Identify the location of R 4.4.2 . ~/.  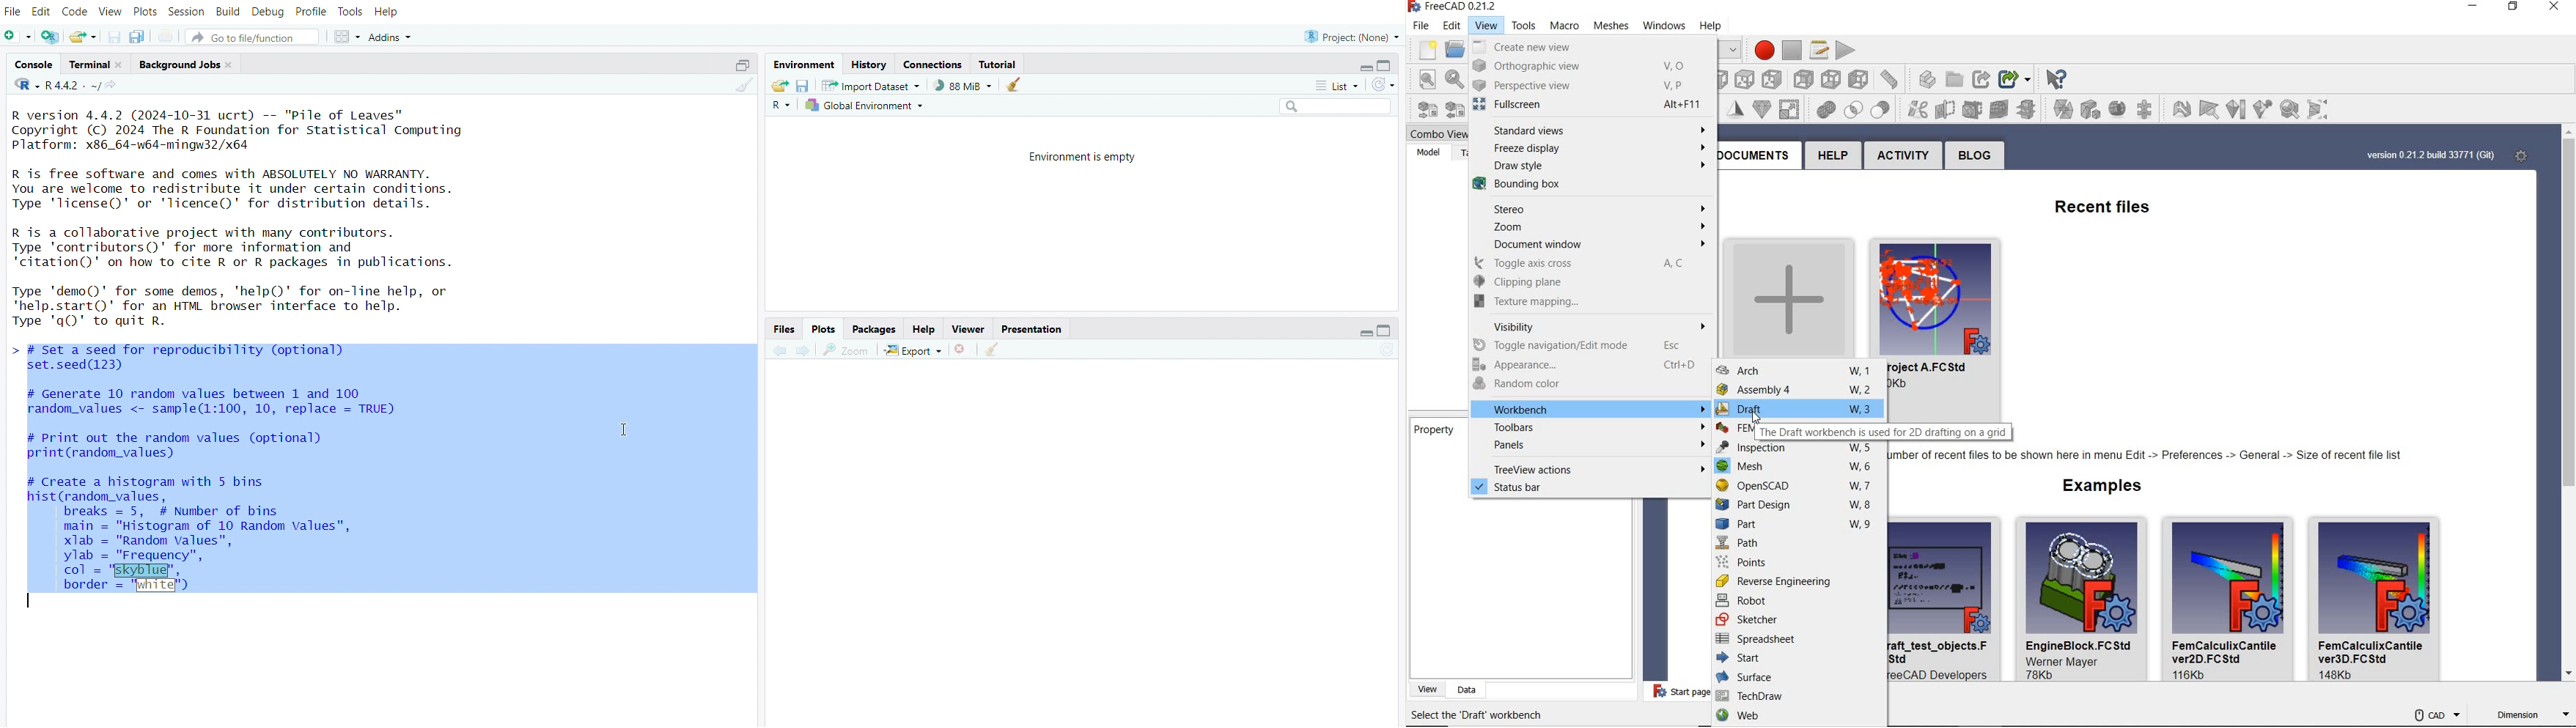
(75, 85).